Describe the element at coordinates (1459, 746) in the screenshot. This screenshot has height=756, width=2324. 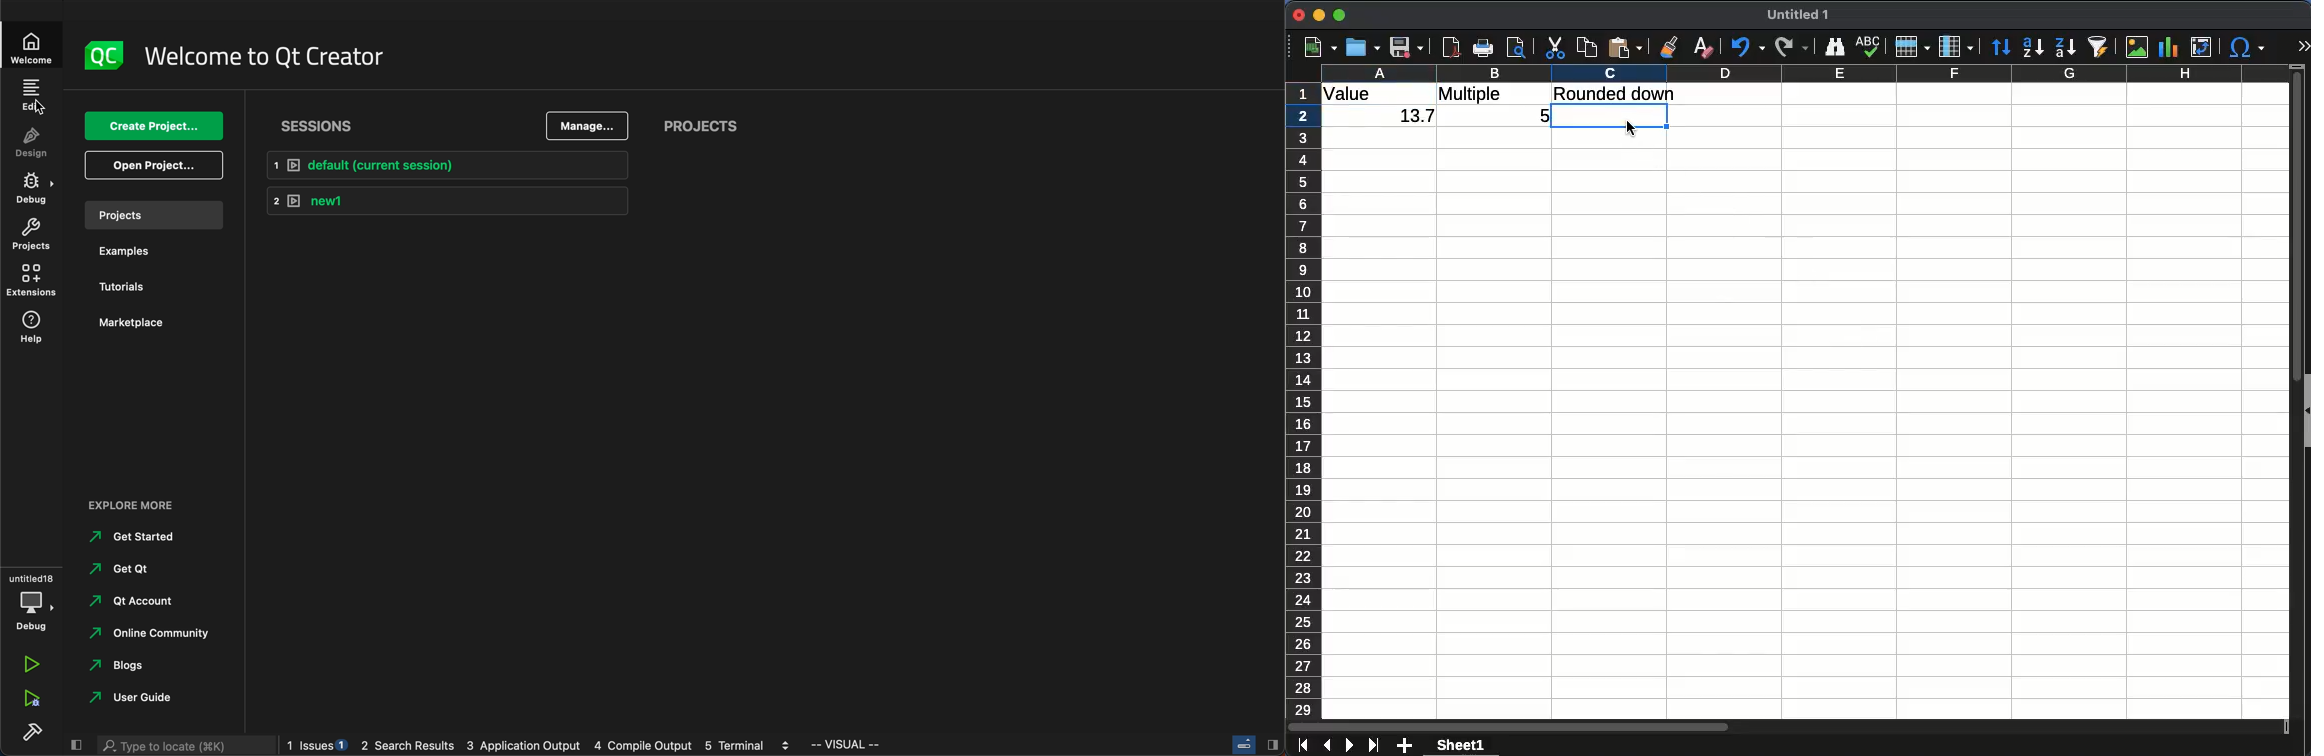
I see `sheet 1` at that location.